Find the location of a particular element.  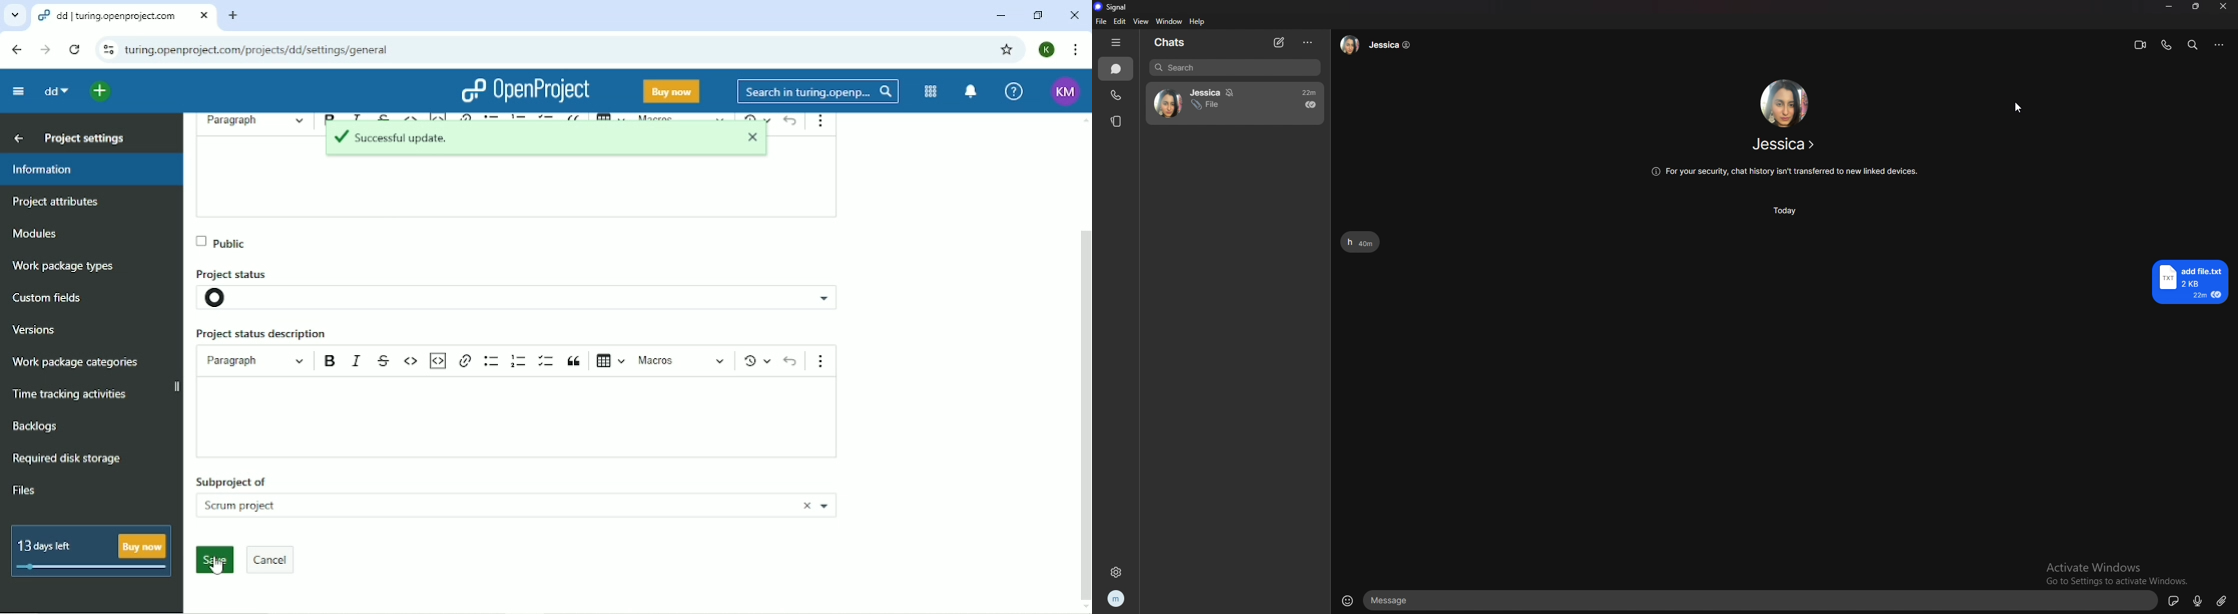

Project settings is located at coordinates (83, 137).